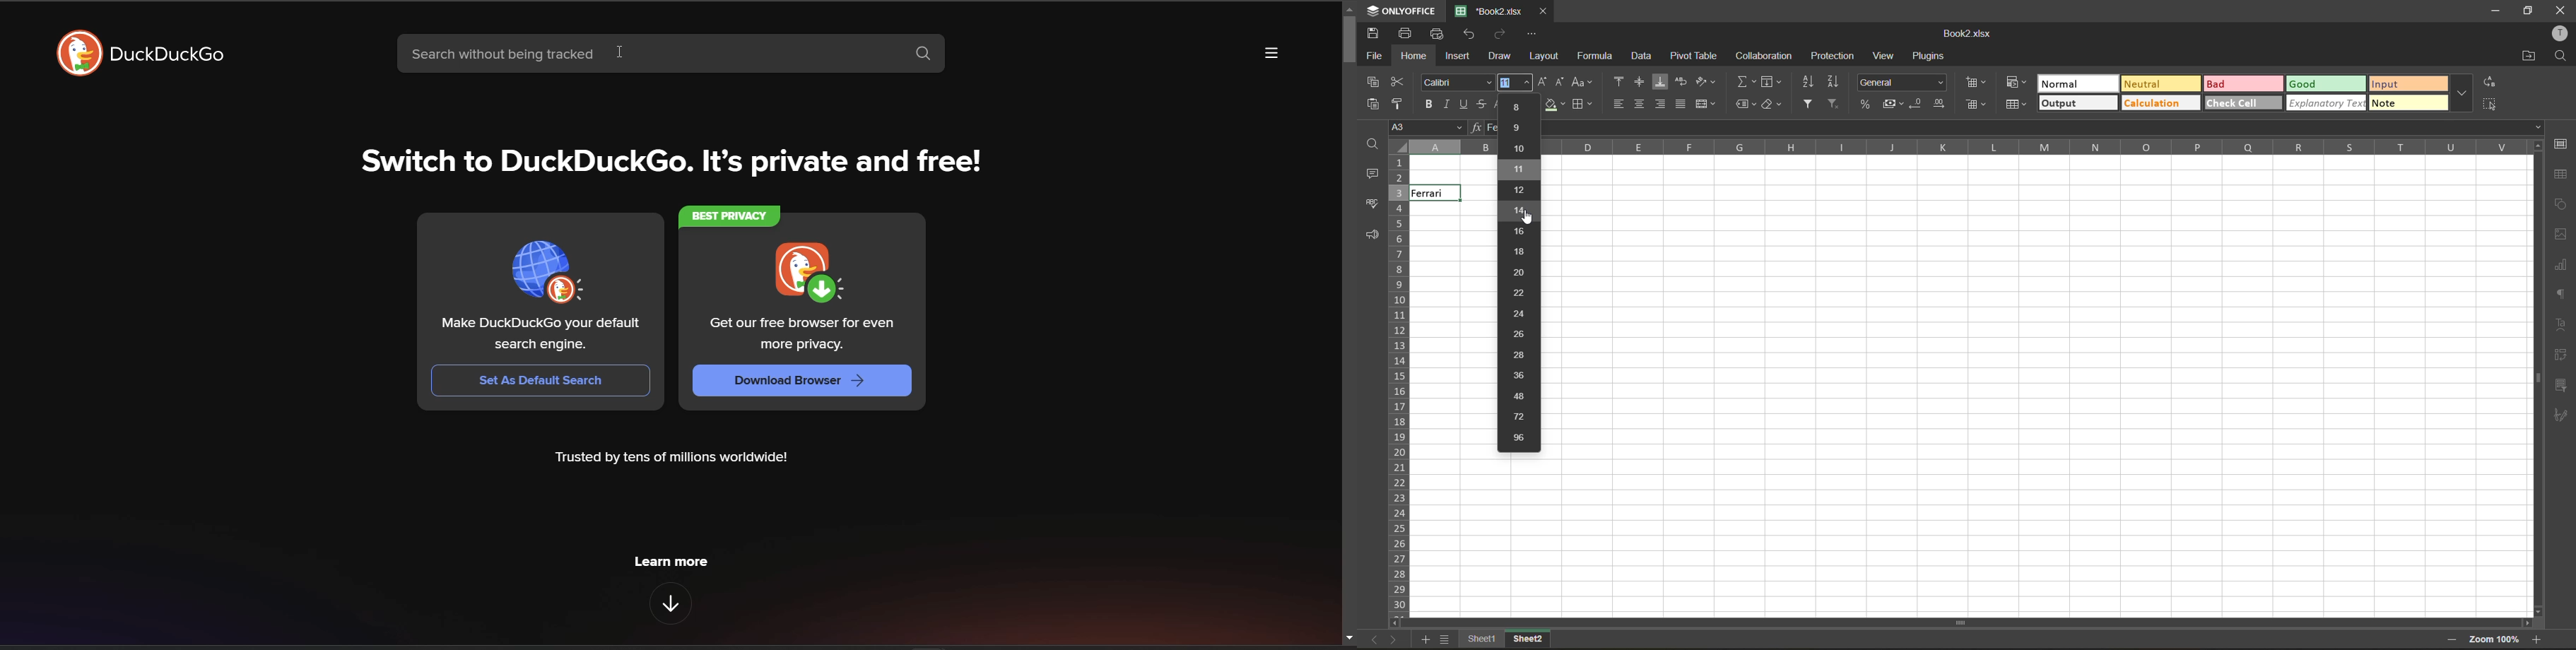  Describe the element at coordinates (671, 562) in the screenshot. I see `learn more` at that location.